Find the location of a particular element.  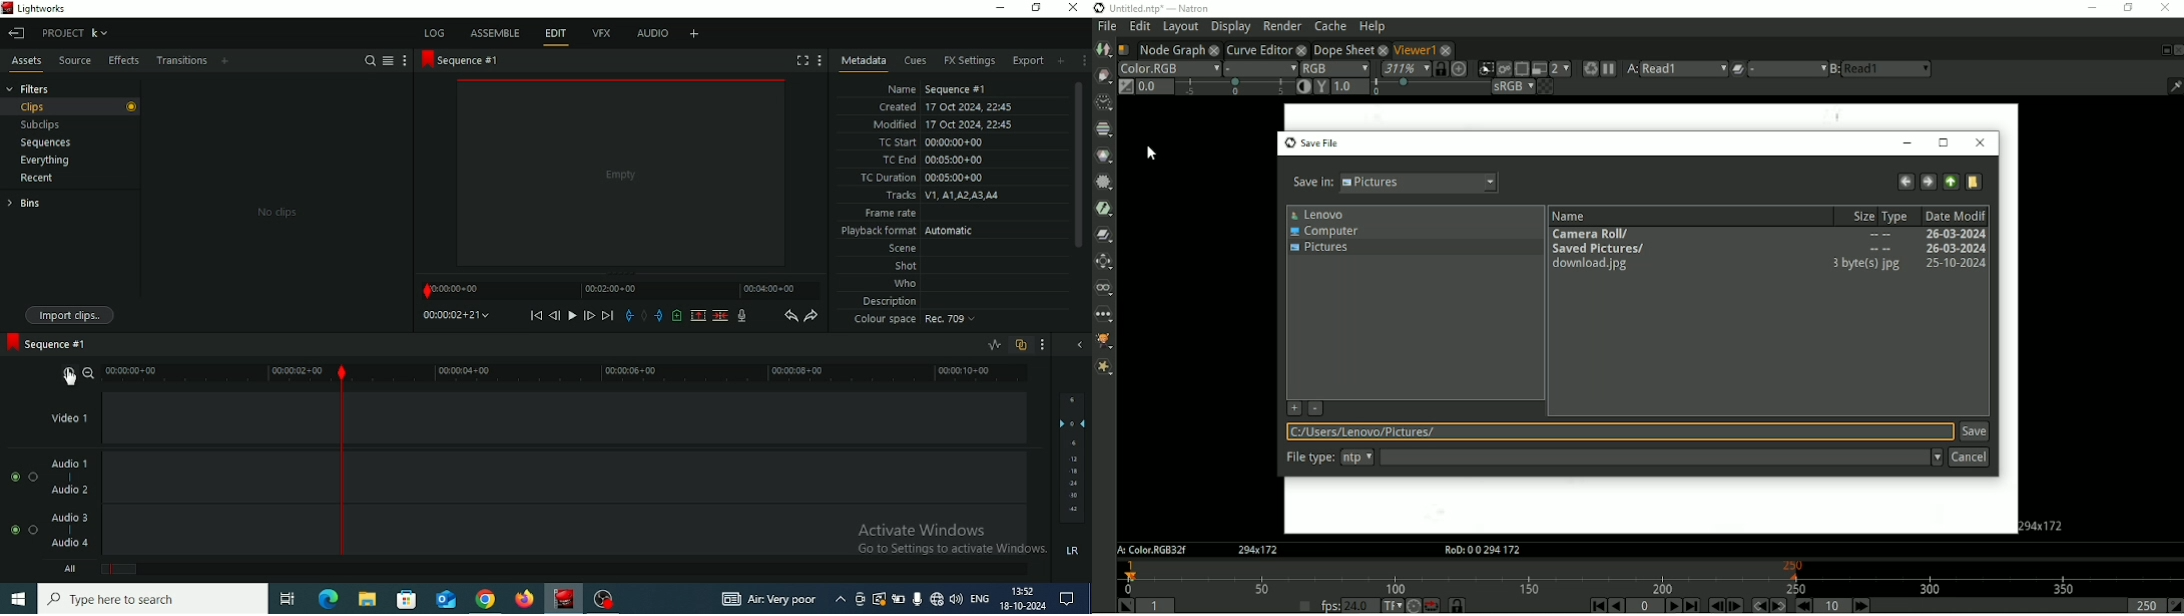

Show settings menu is located at coordinates (404, 61).